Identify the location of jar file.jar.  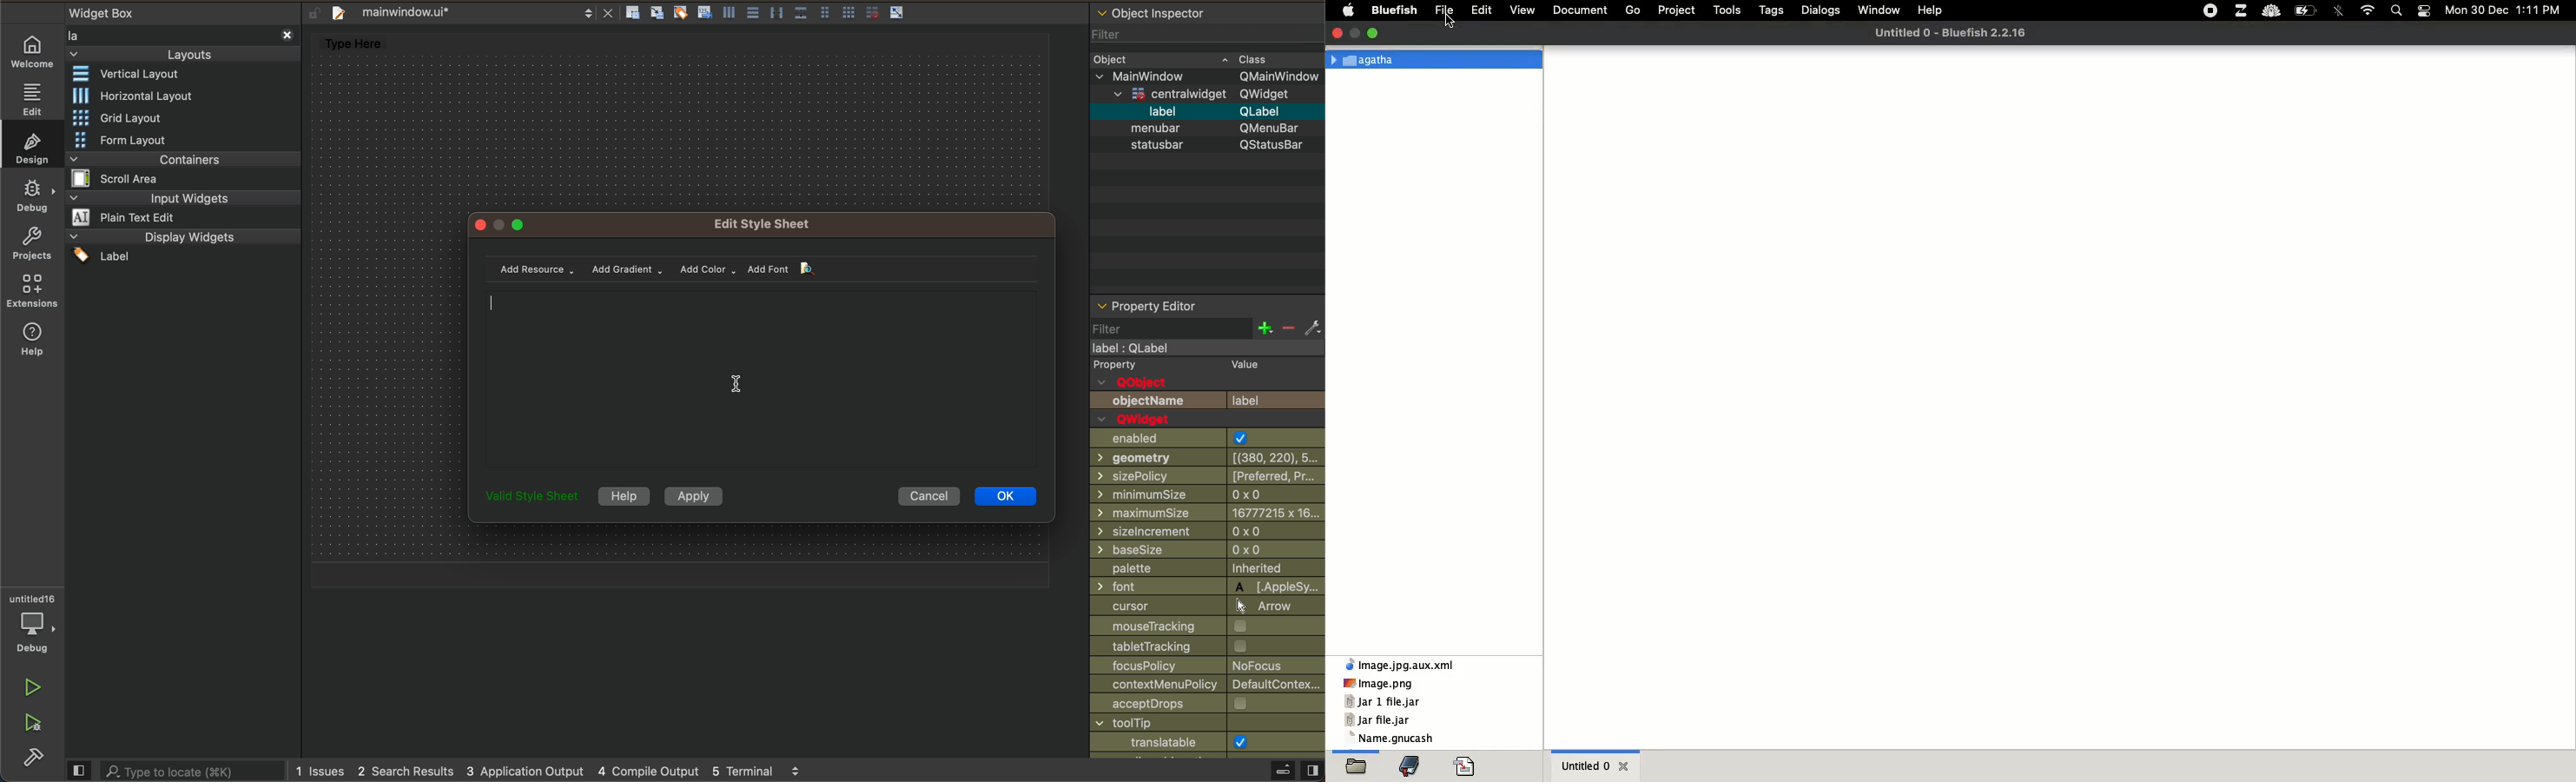
(1378, 720).